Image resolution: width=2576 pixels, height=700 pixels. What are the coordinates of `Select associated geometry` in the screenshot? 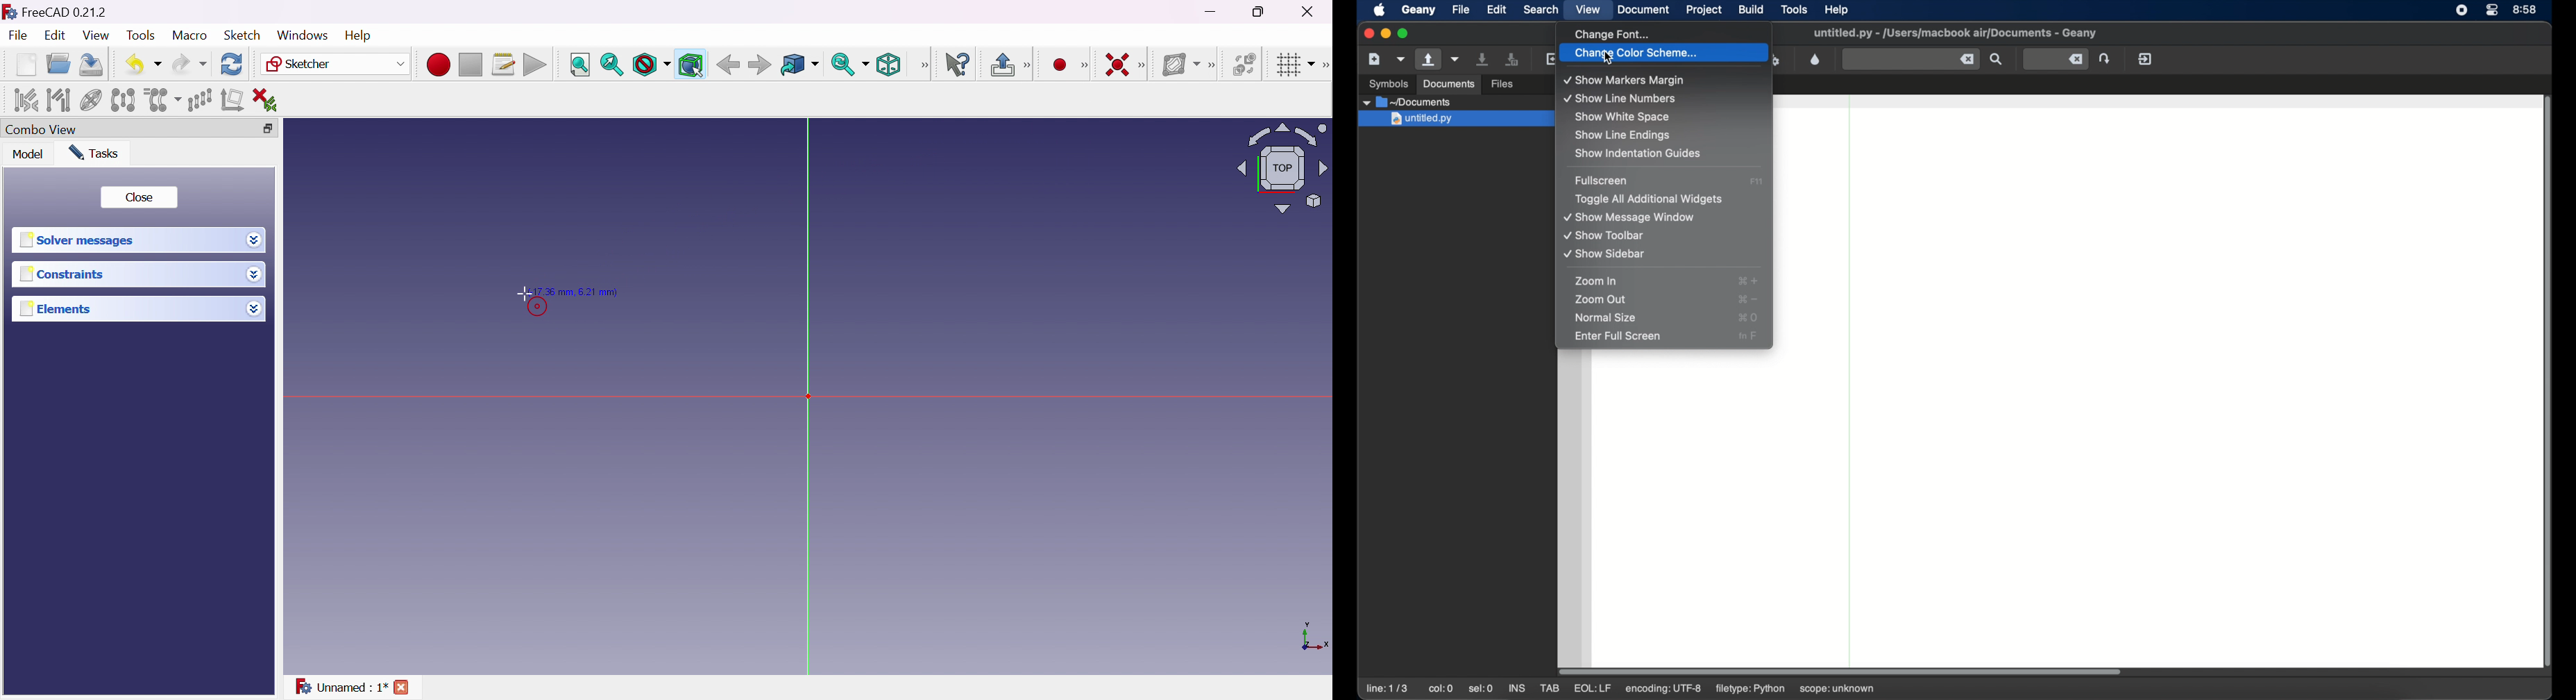 It's located at (59, 101).